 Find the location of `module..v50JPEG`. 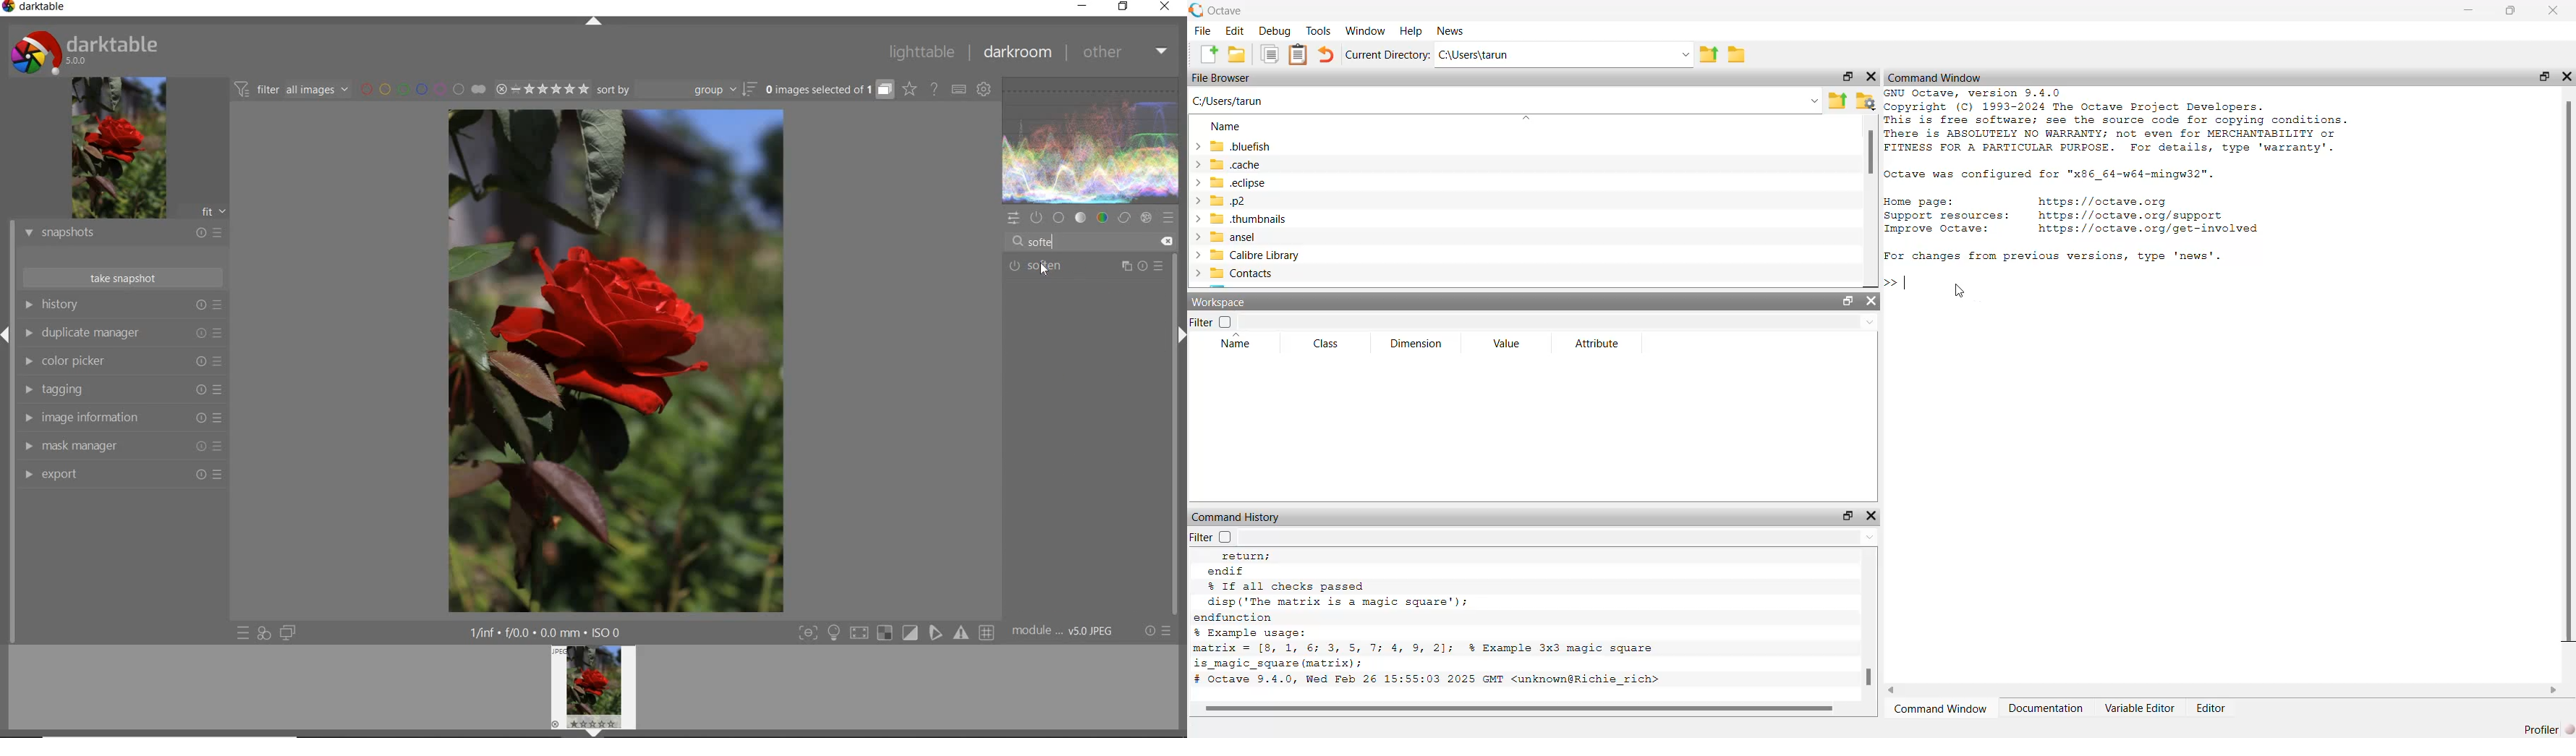

module..v50JPEG is located at coordinates (1068, 631).